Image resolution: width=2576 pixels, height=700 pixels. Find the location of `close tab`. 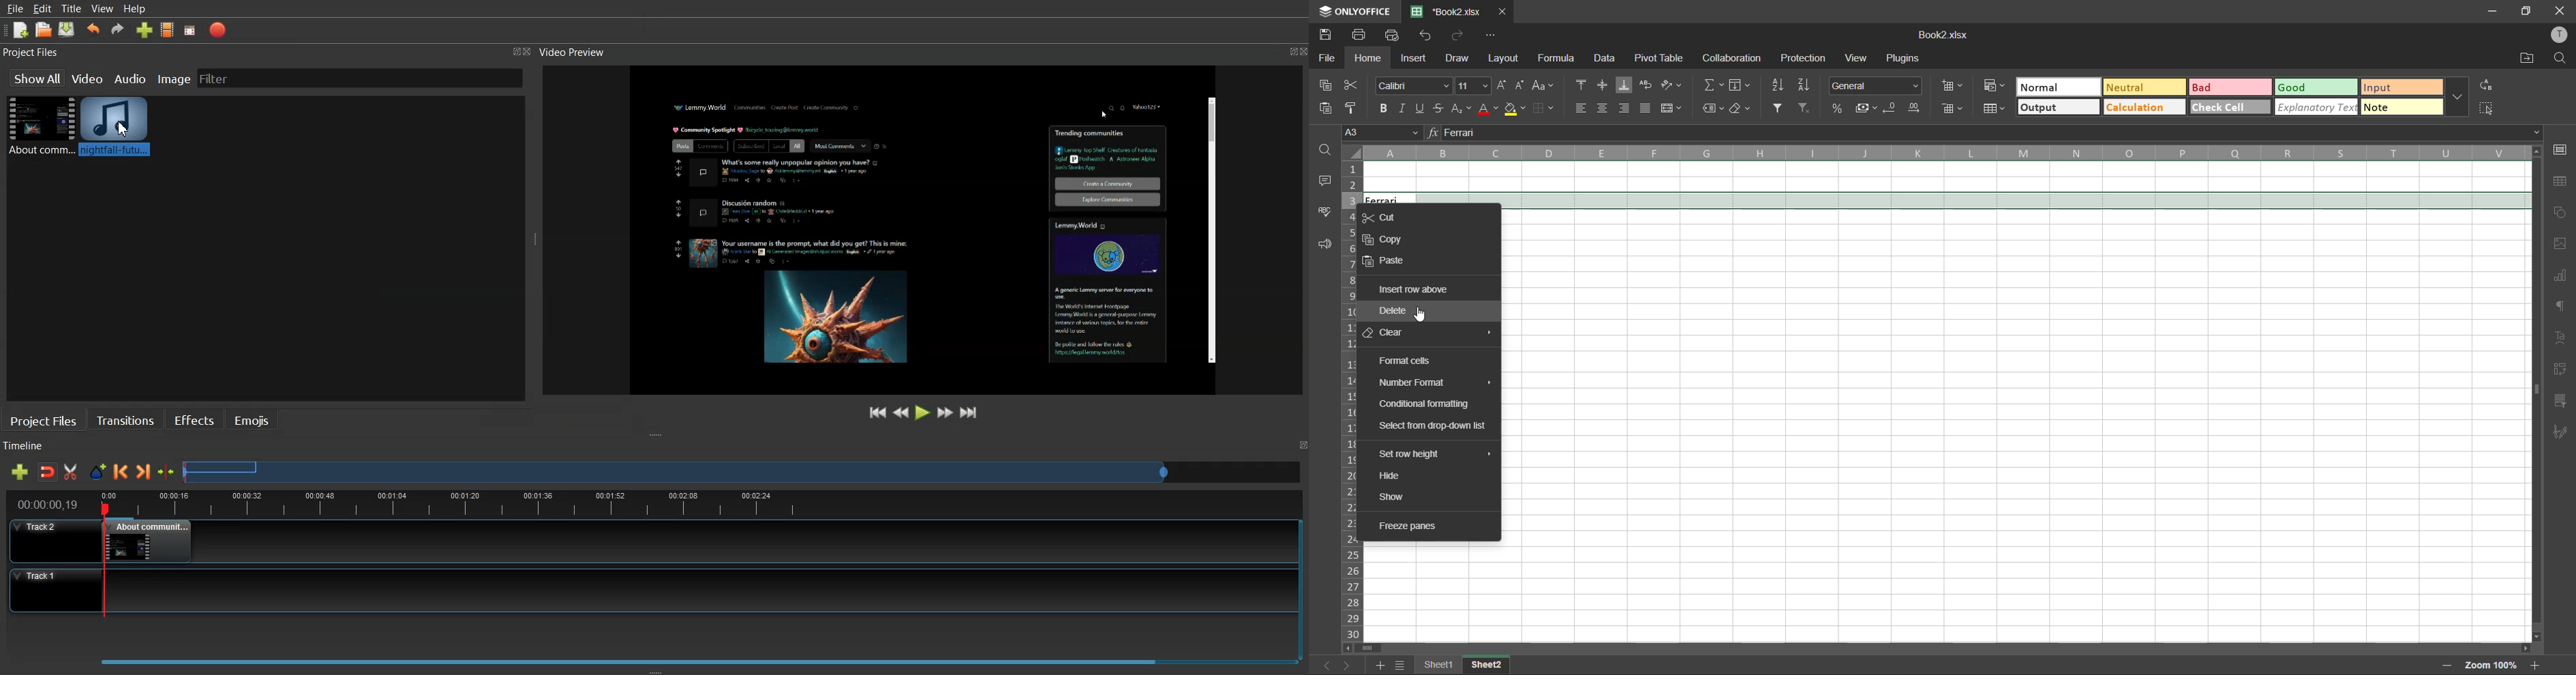

close tab is located at coordinates (1504, 12).